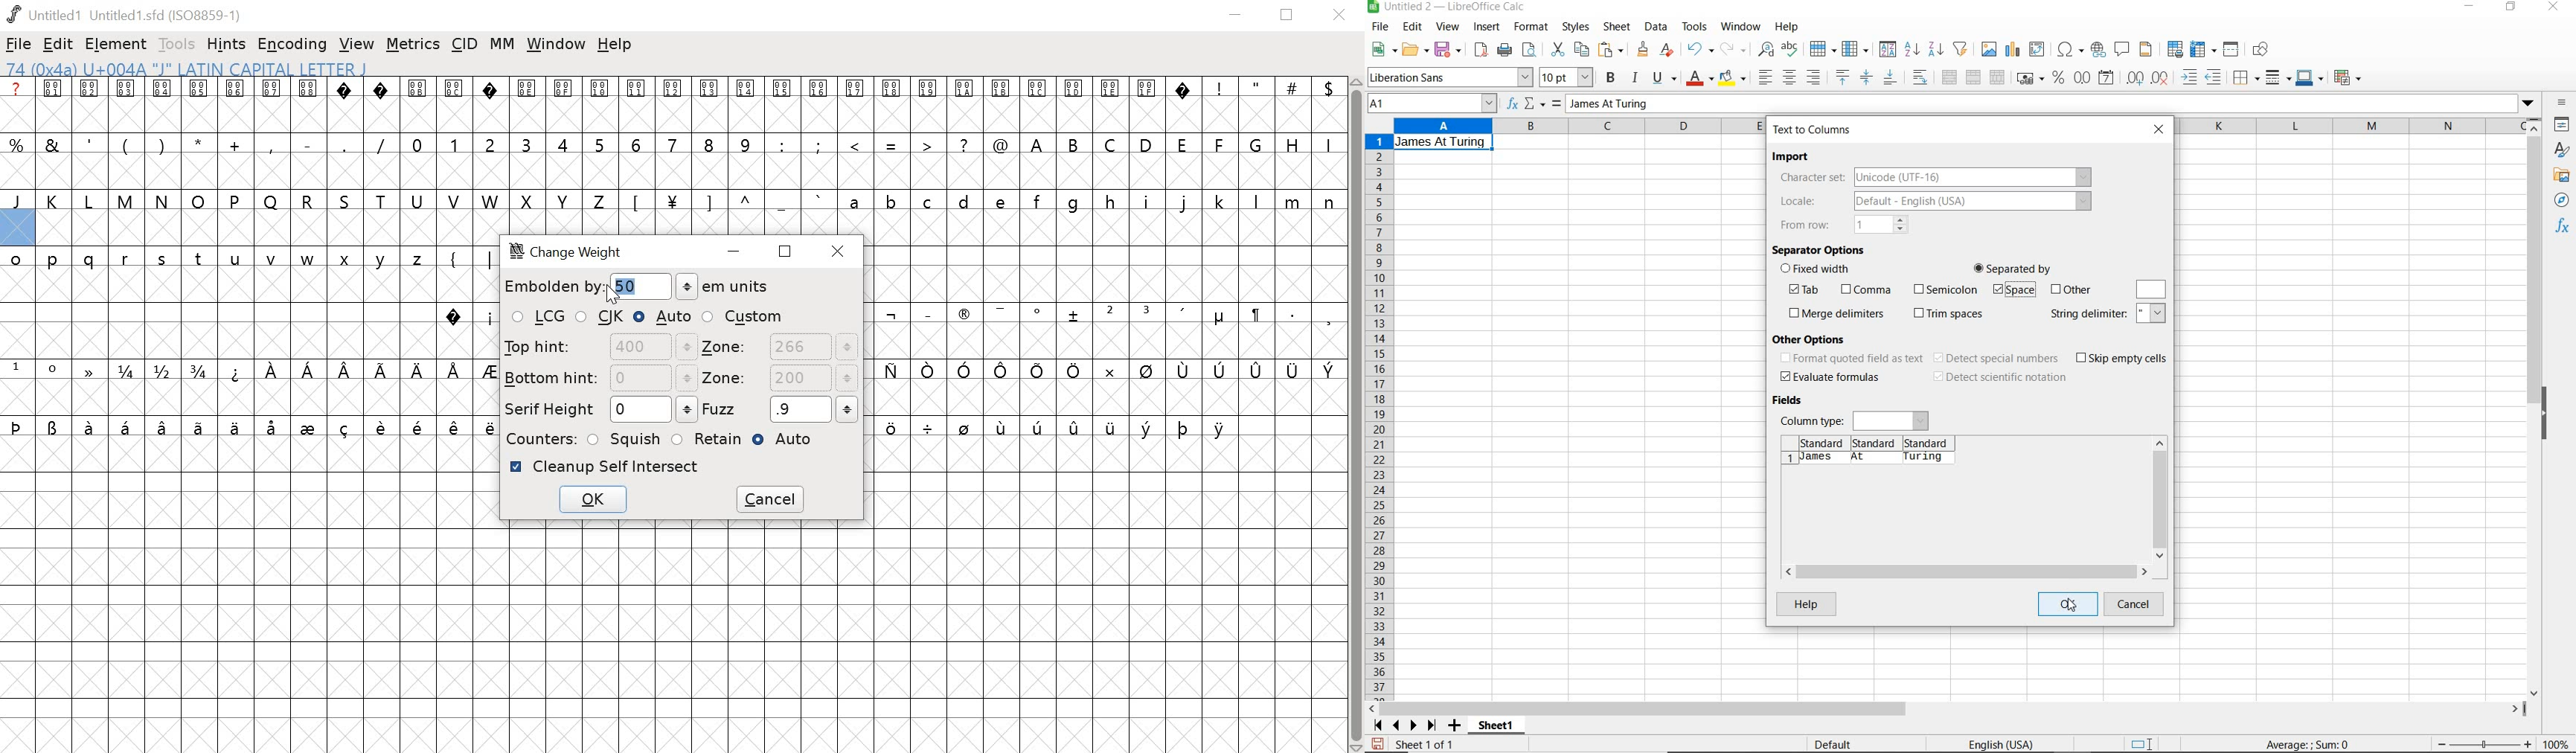  Describe the element at coordinates (2279, 77) in the screenshot. I see `border style` at that location.